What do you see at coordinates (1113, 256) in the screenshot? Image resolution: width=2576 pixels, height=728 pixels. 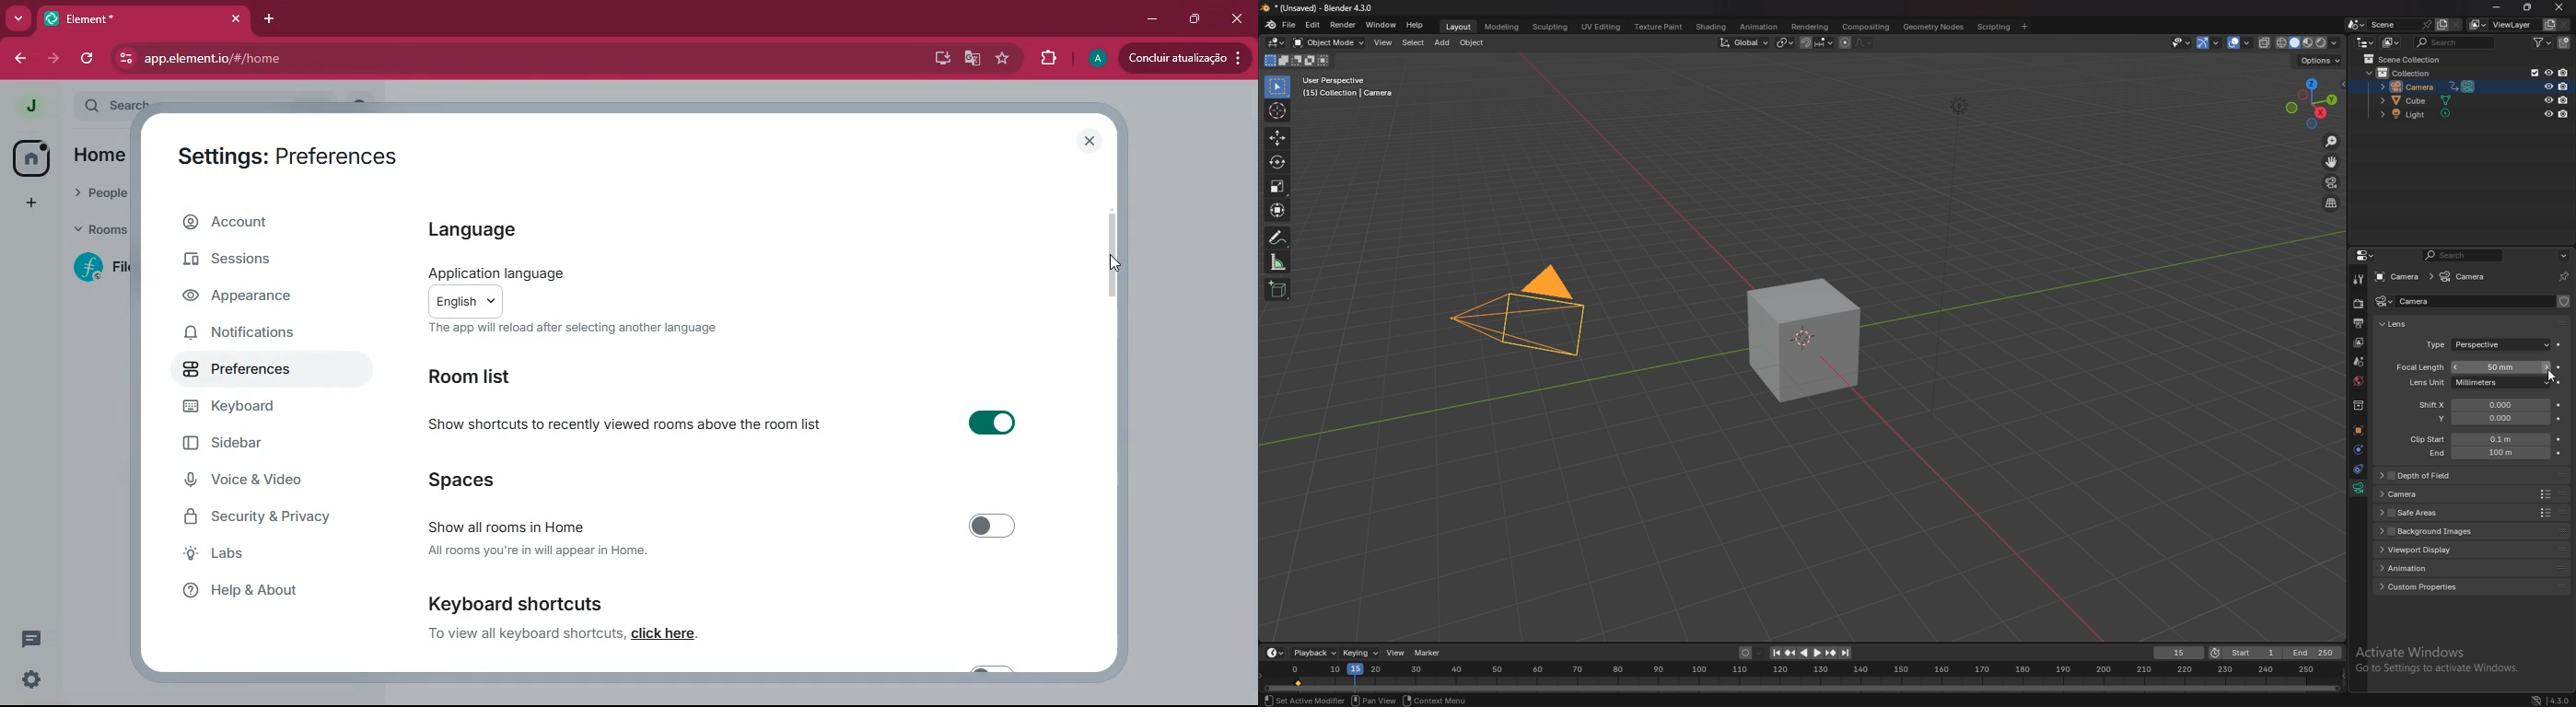 I see `scroll bar` at bounding box center [1113, 256].